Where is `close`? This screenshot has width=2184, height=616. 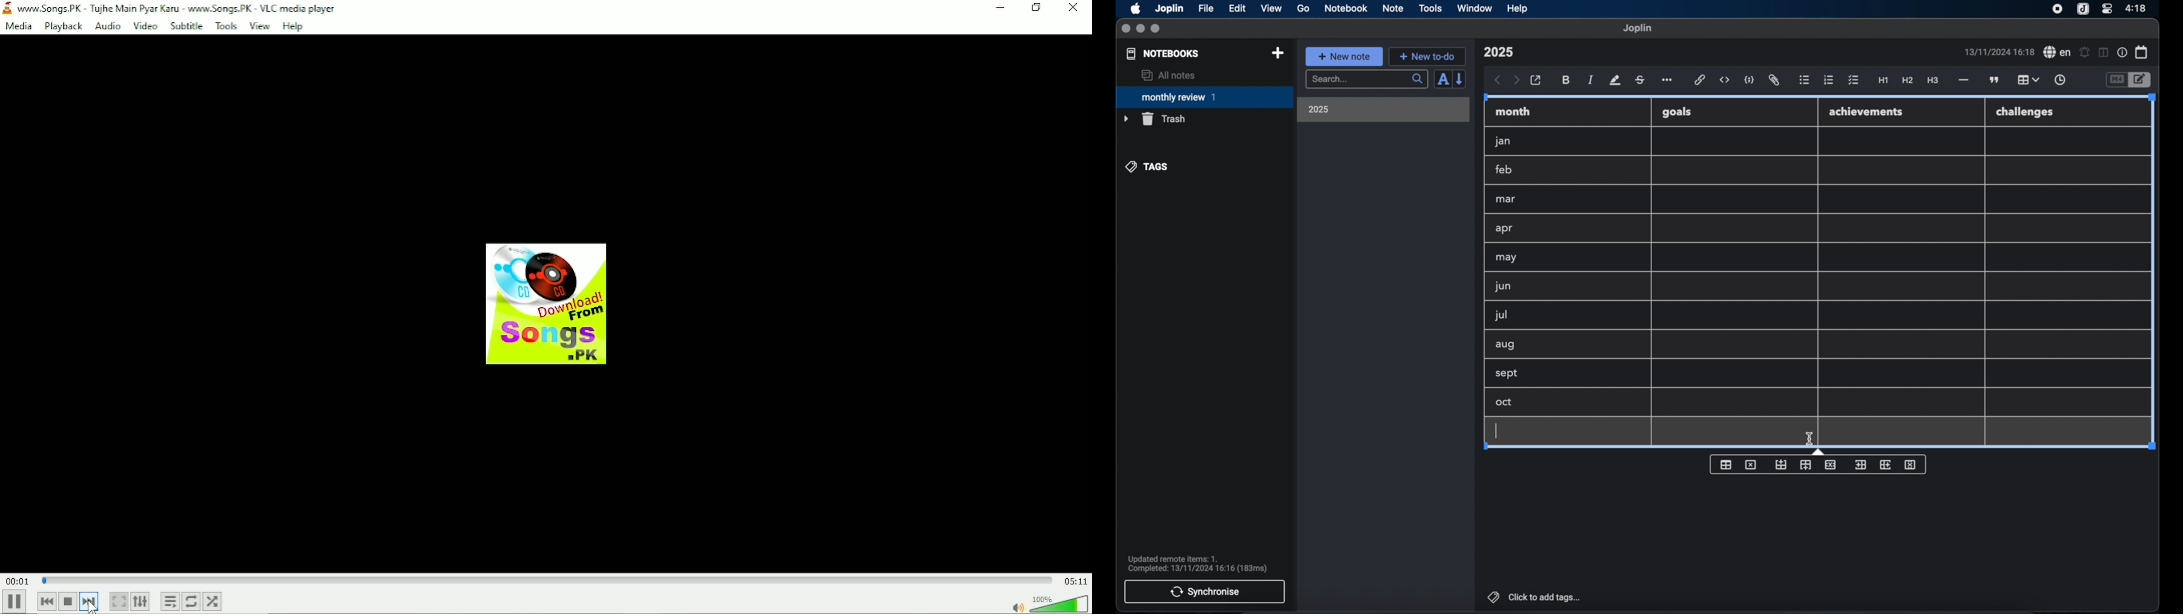
close is located at coordinates (1126, 29).